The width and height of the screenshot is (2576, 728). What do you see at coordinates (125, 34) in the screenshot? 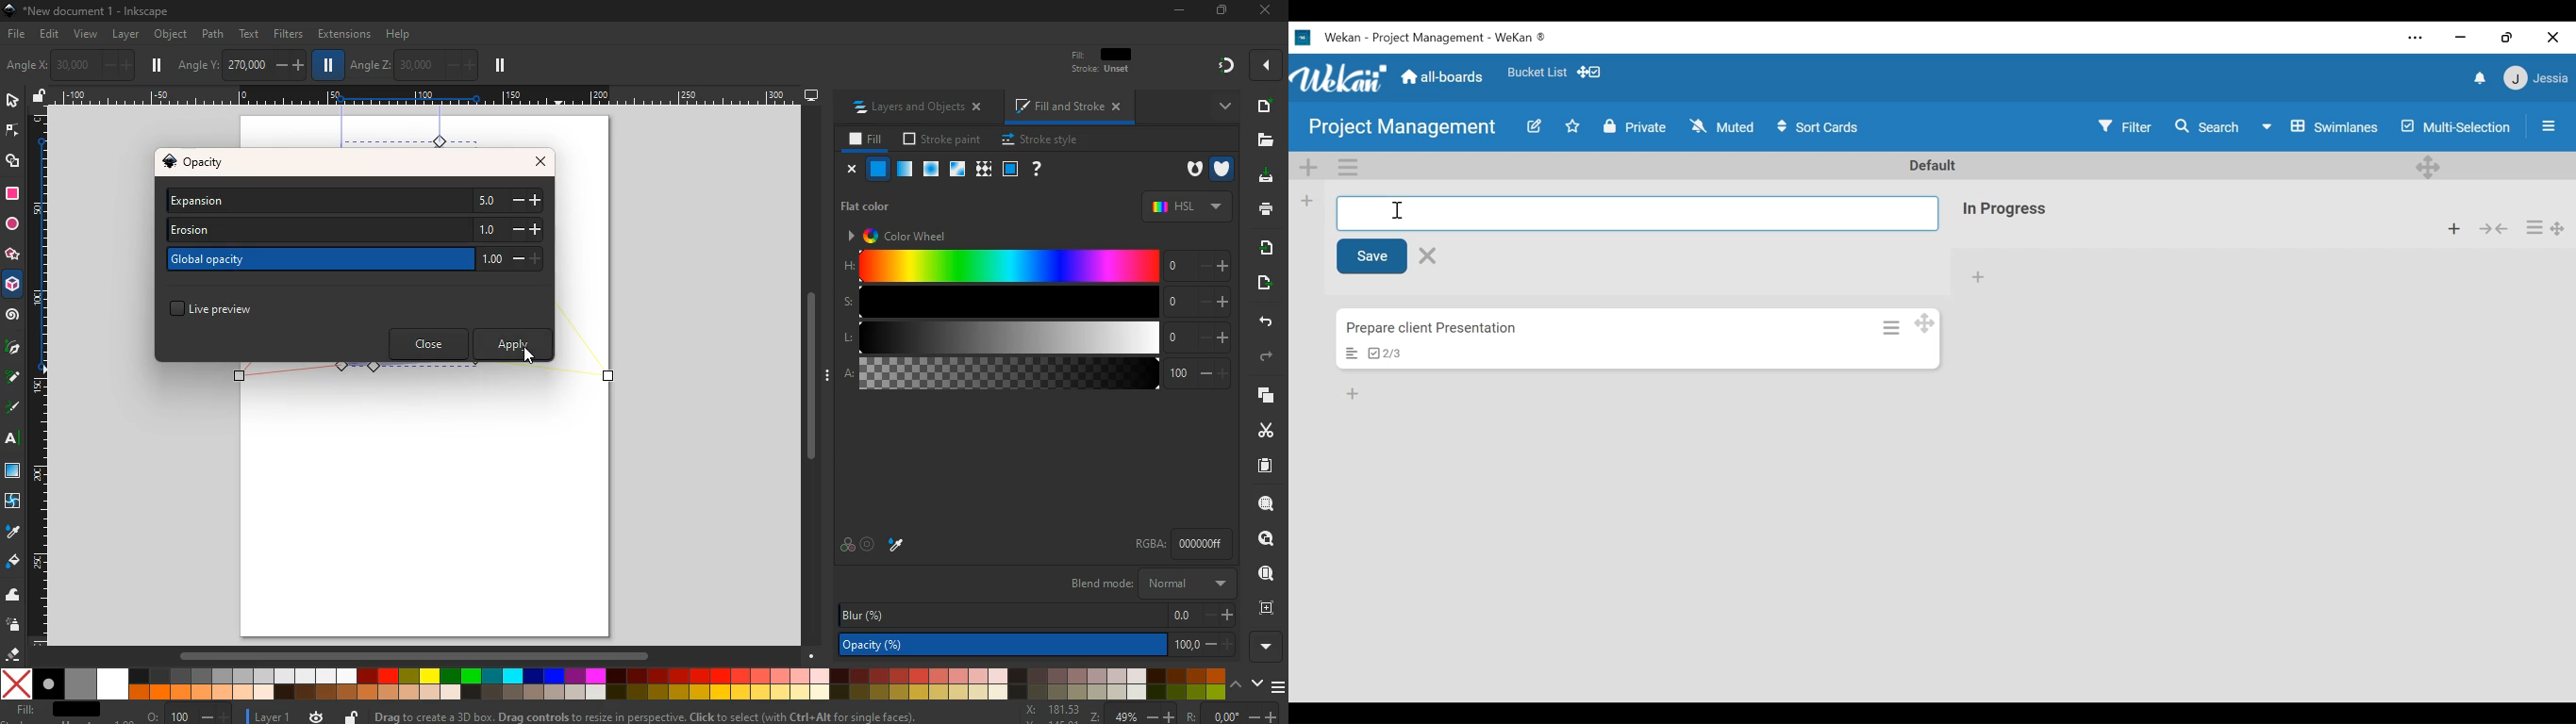
I see `layer` at bounding box center [125, 34].